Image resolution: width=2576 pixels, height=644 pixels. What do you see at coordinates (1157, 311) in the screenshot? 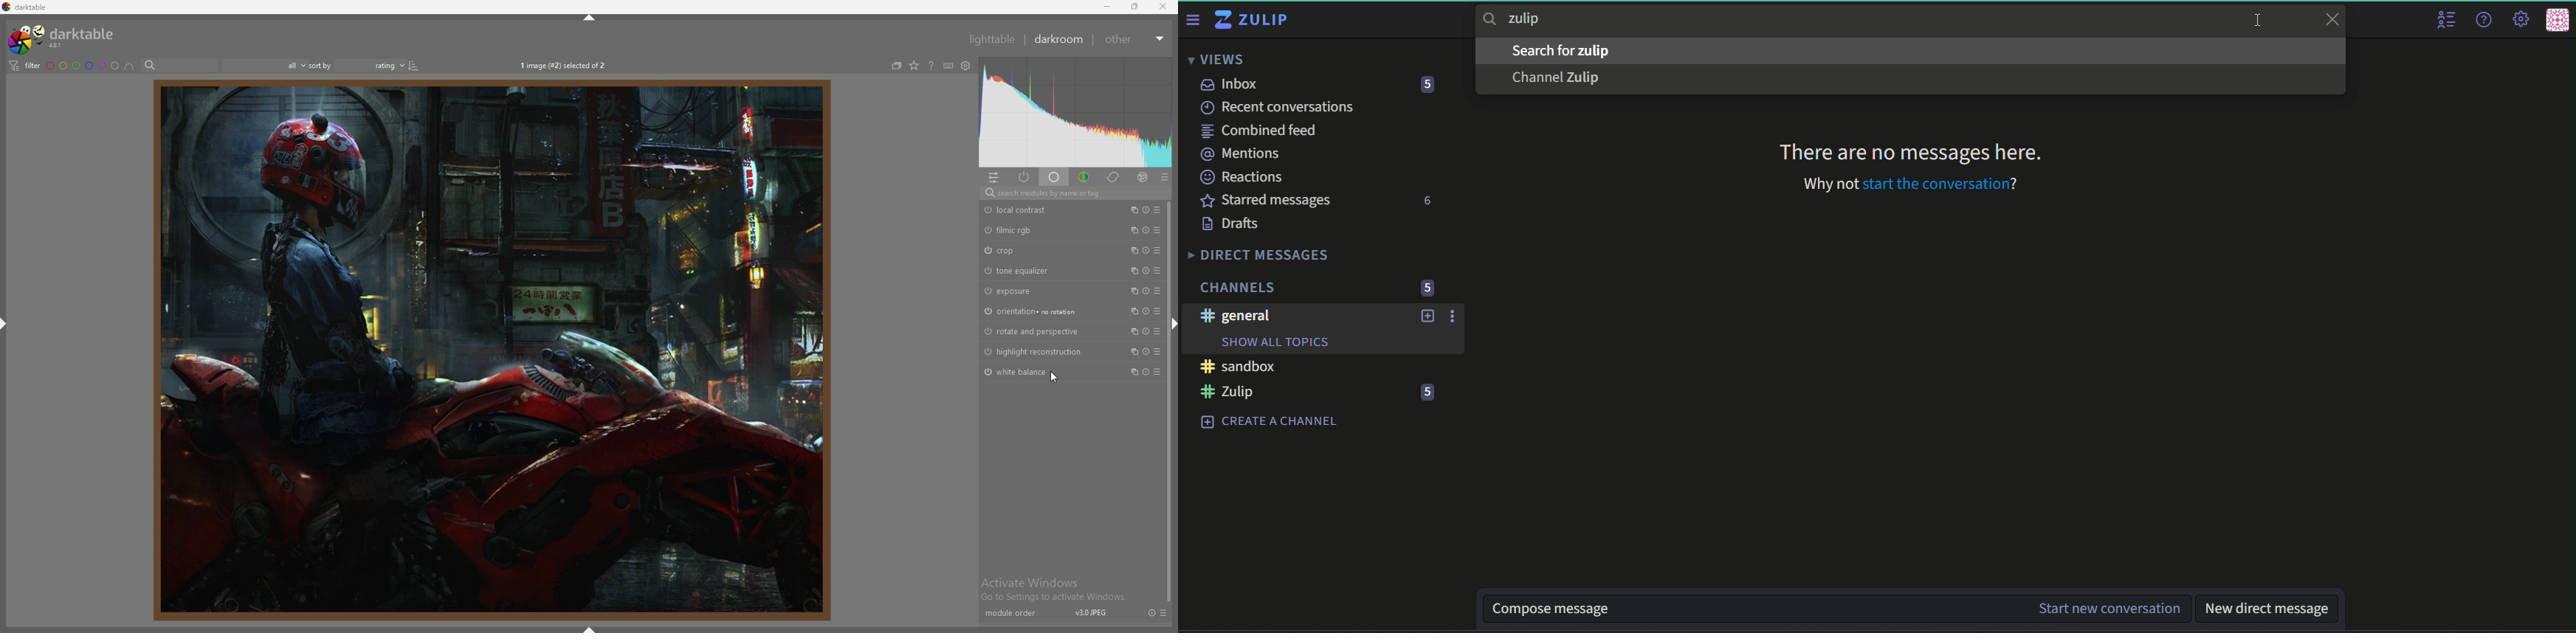
I see `presets` at bounding box center [1157, 311].